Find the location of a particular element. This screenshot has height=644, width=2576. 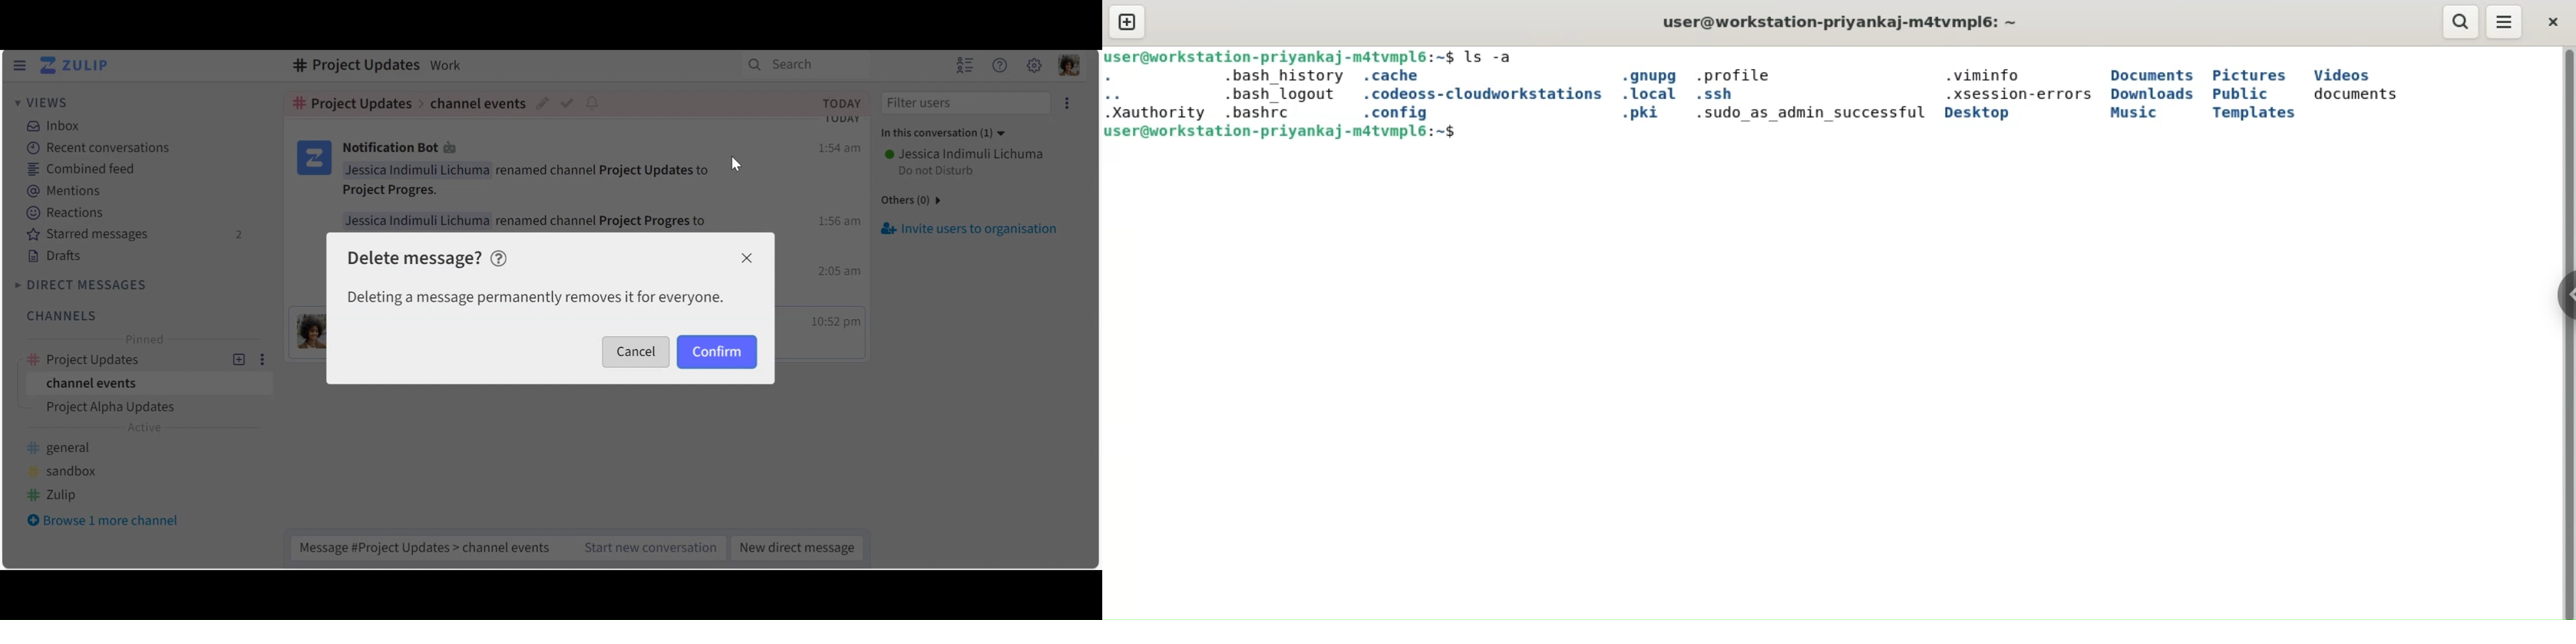

Compose messages is located at coordinates (426, 545).